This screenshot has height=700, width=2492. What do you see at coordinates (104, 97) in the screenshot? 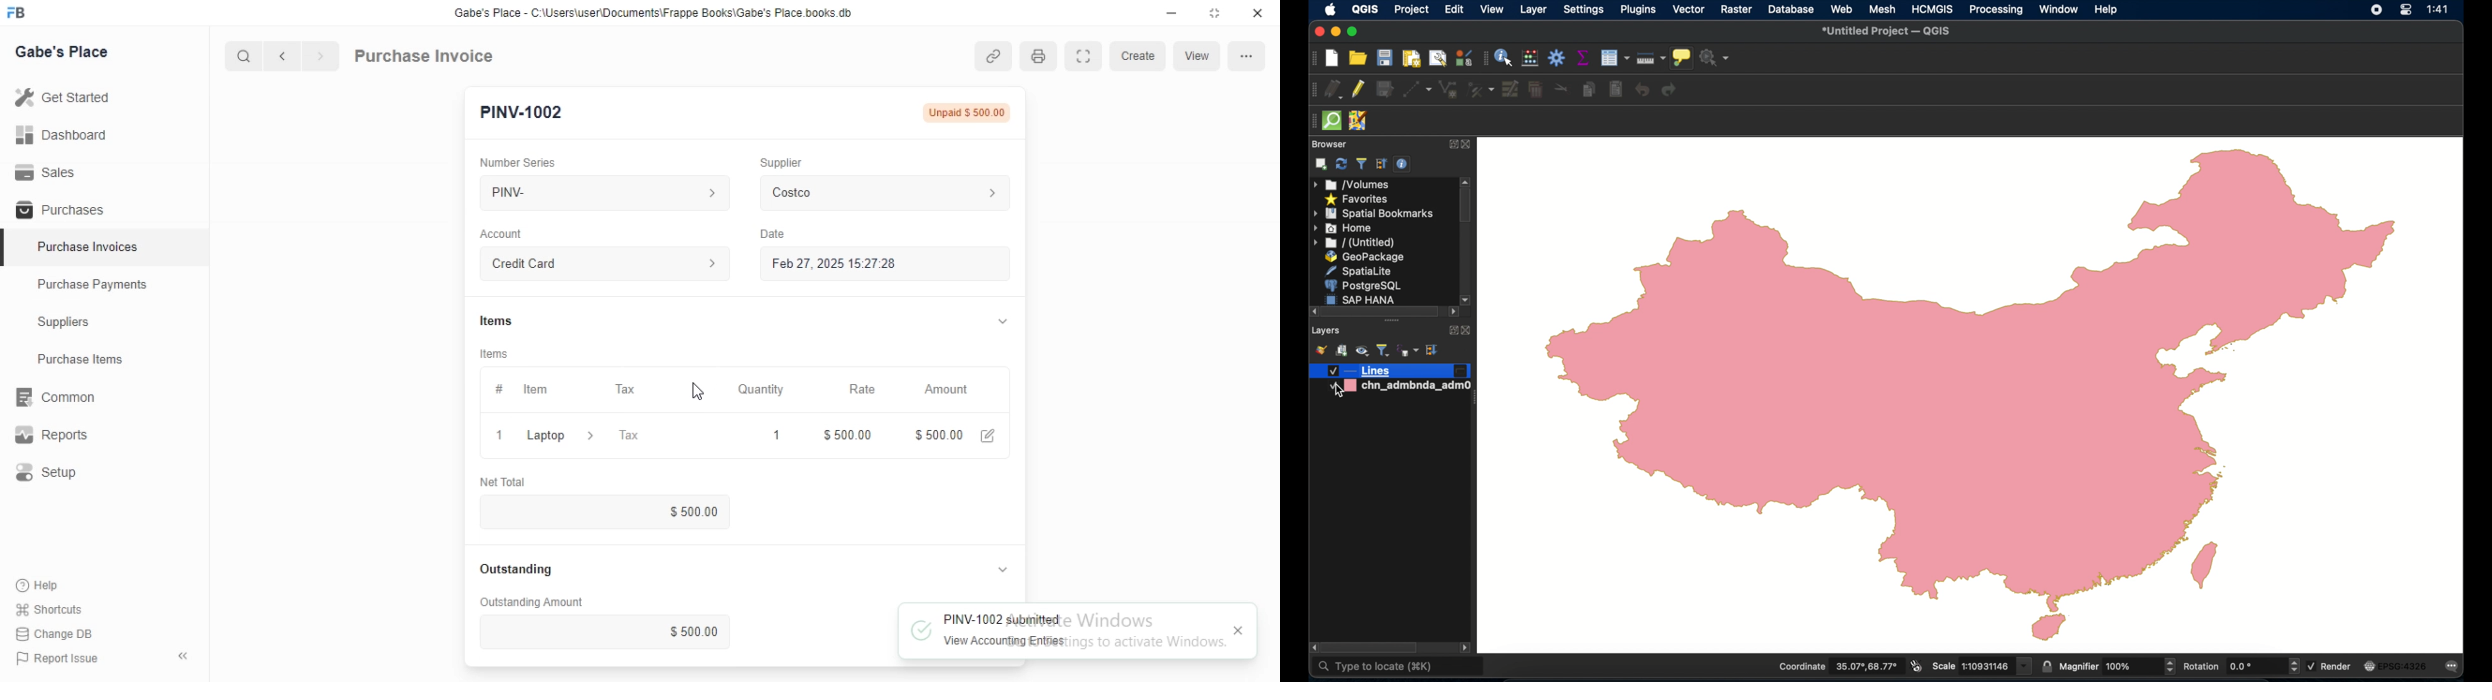
I see `Get Started` at bounding box center [104, 97].